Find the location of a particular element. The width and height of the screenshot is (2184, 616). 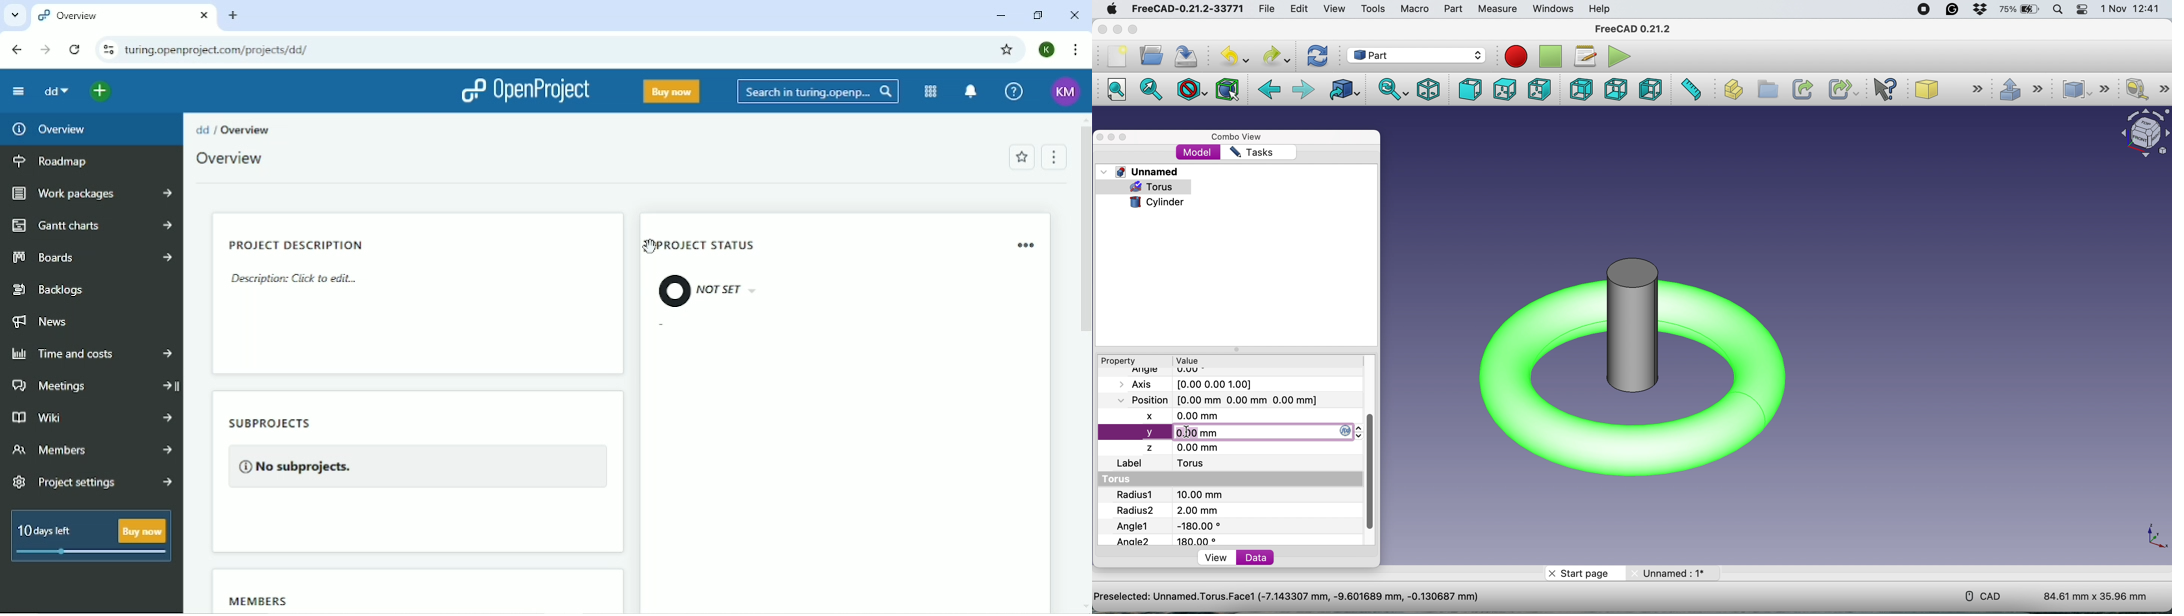

Open quick add menu is located at coordinates (100, 91).